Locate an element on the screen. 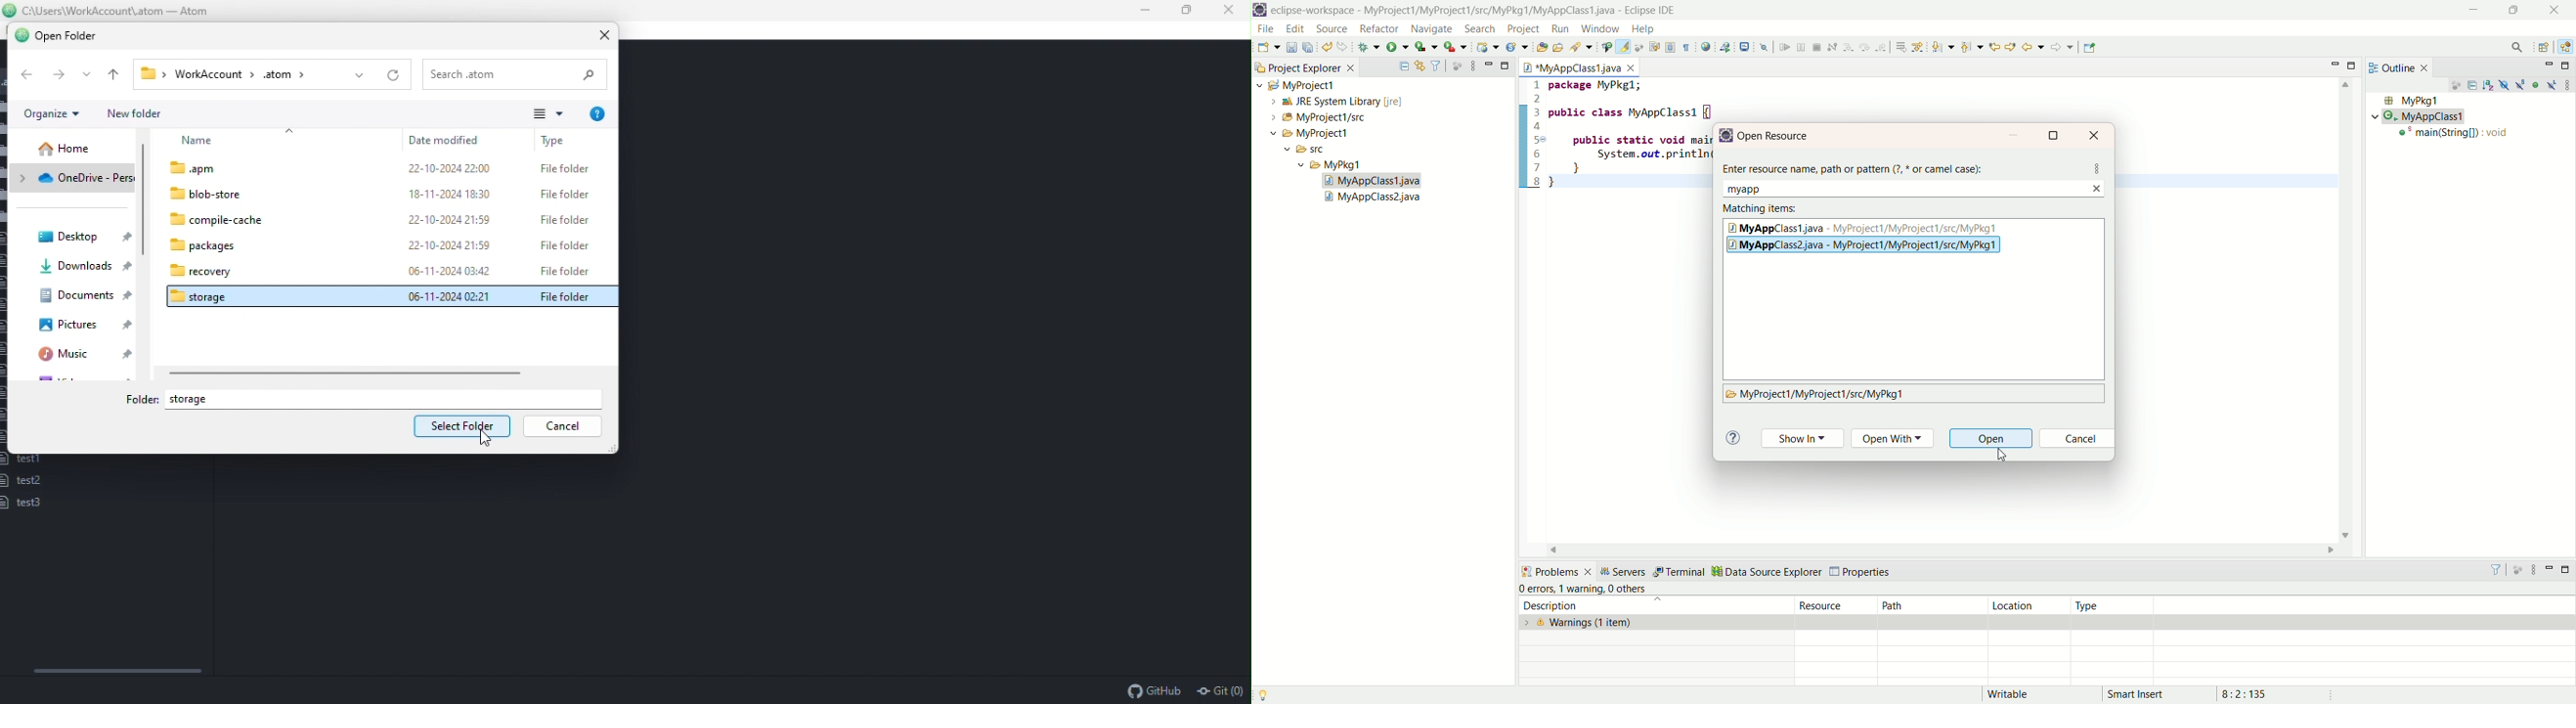 The width and height of the screenshot is (2576, 728). my project1 is located at coordinates (1294, 85).